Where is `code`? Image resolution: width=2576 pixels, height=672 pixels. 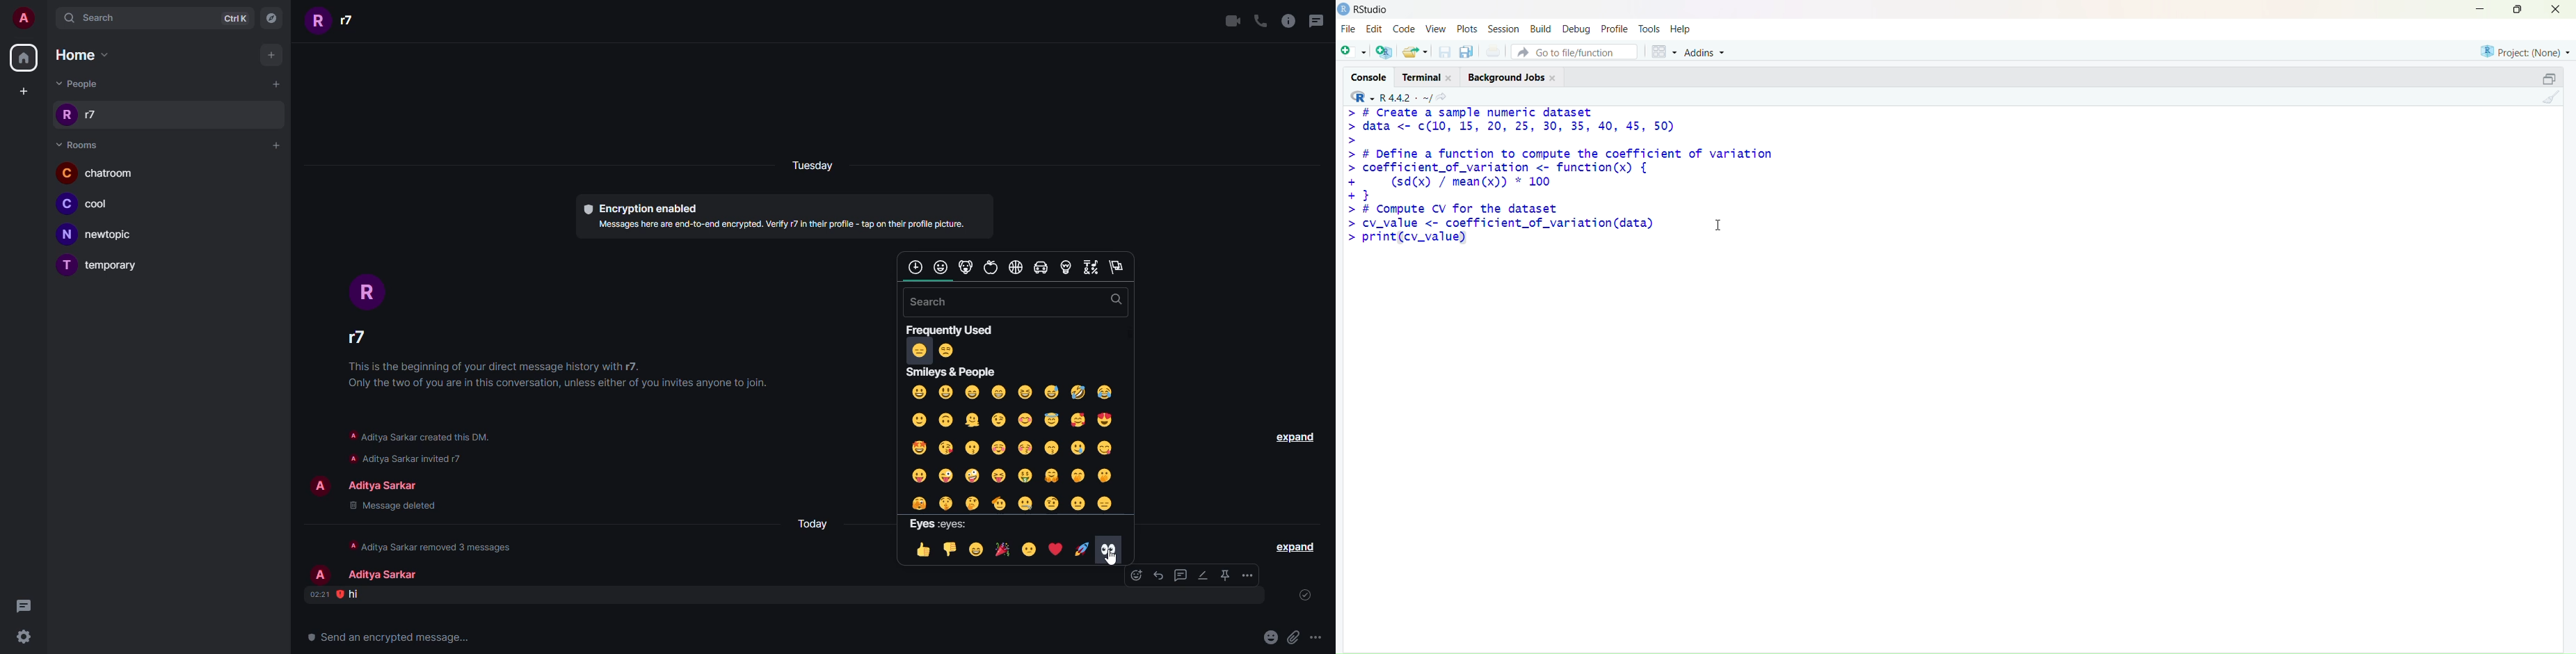 code is located at coordinates (1404, 29).